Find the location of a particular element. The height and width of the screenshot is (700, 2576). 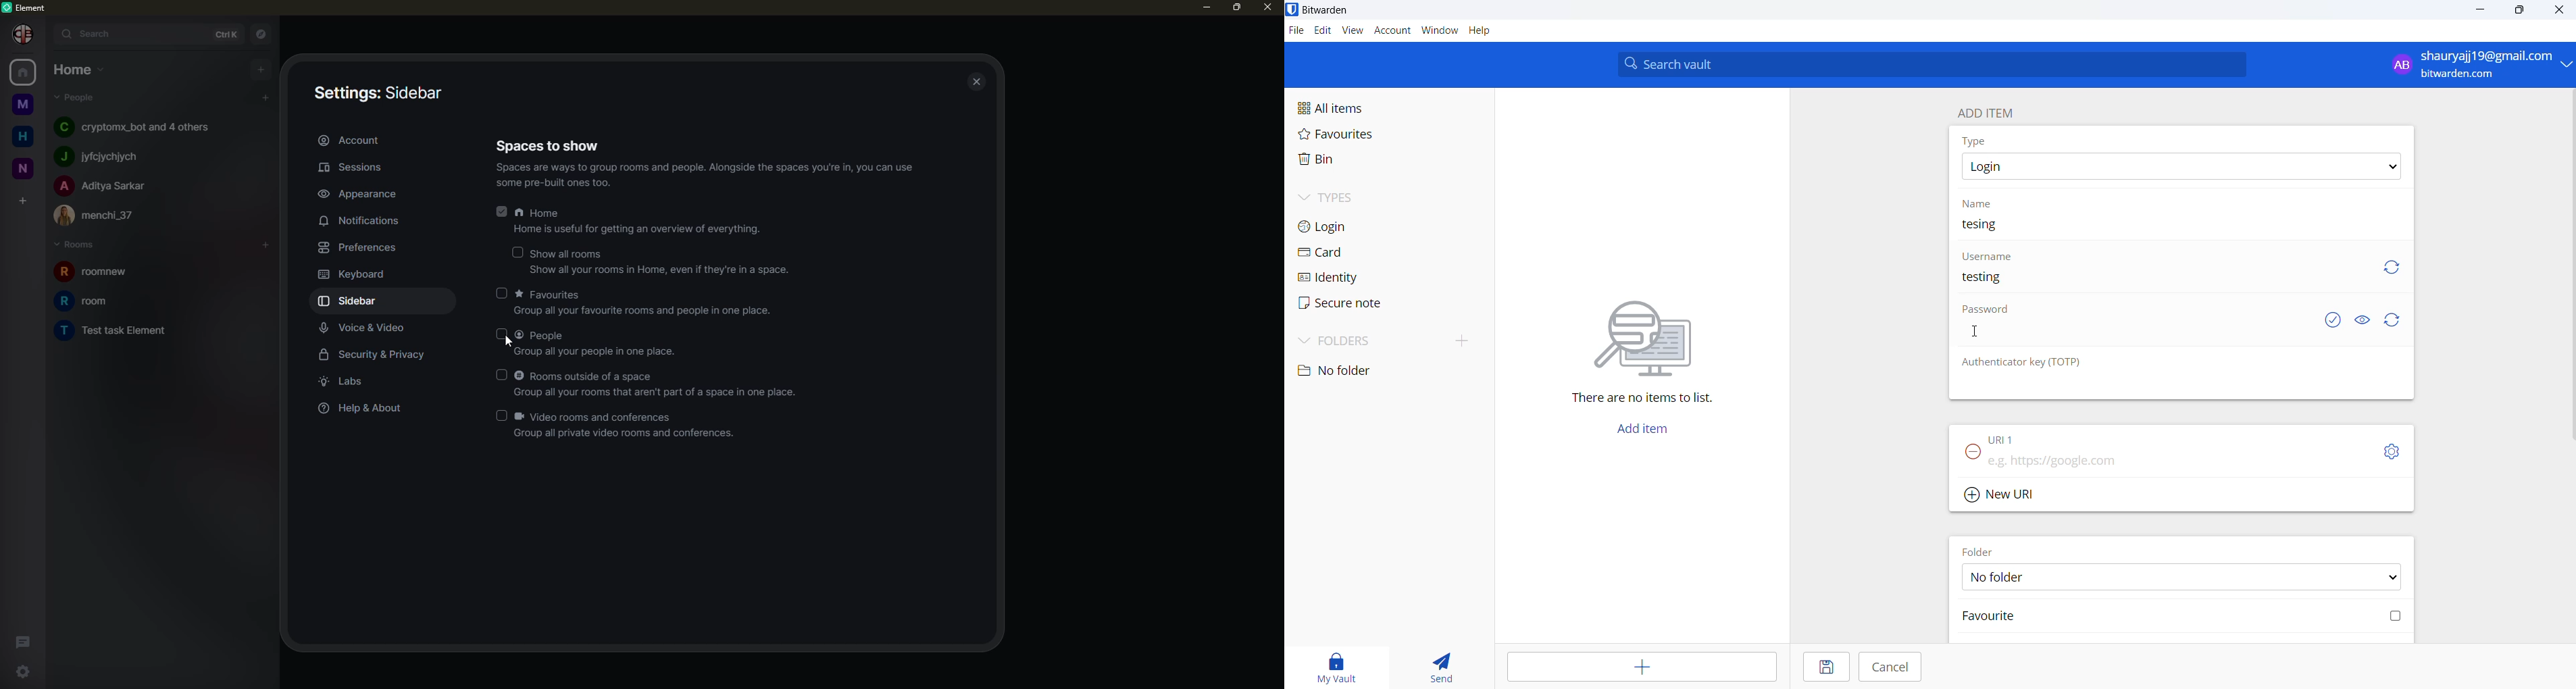

Help is located at coordinates (1488, 32).